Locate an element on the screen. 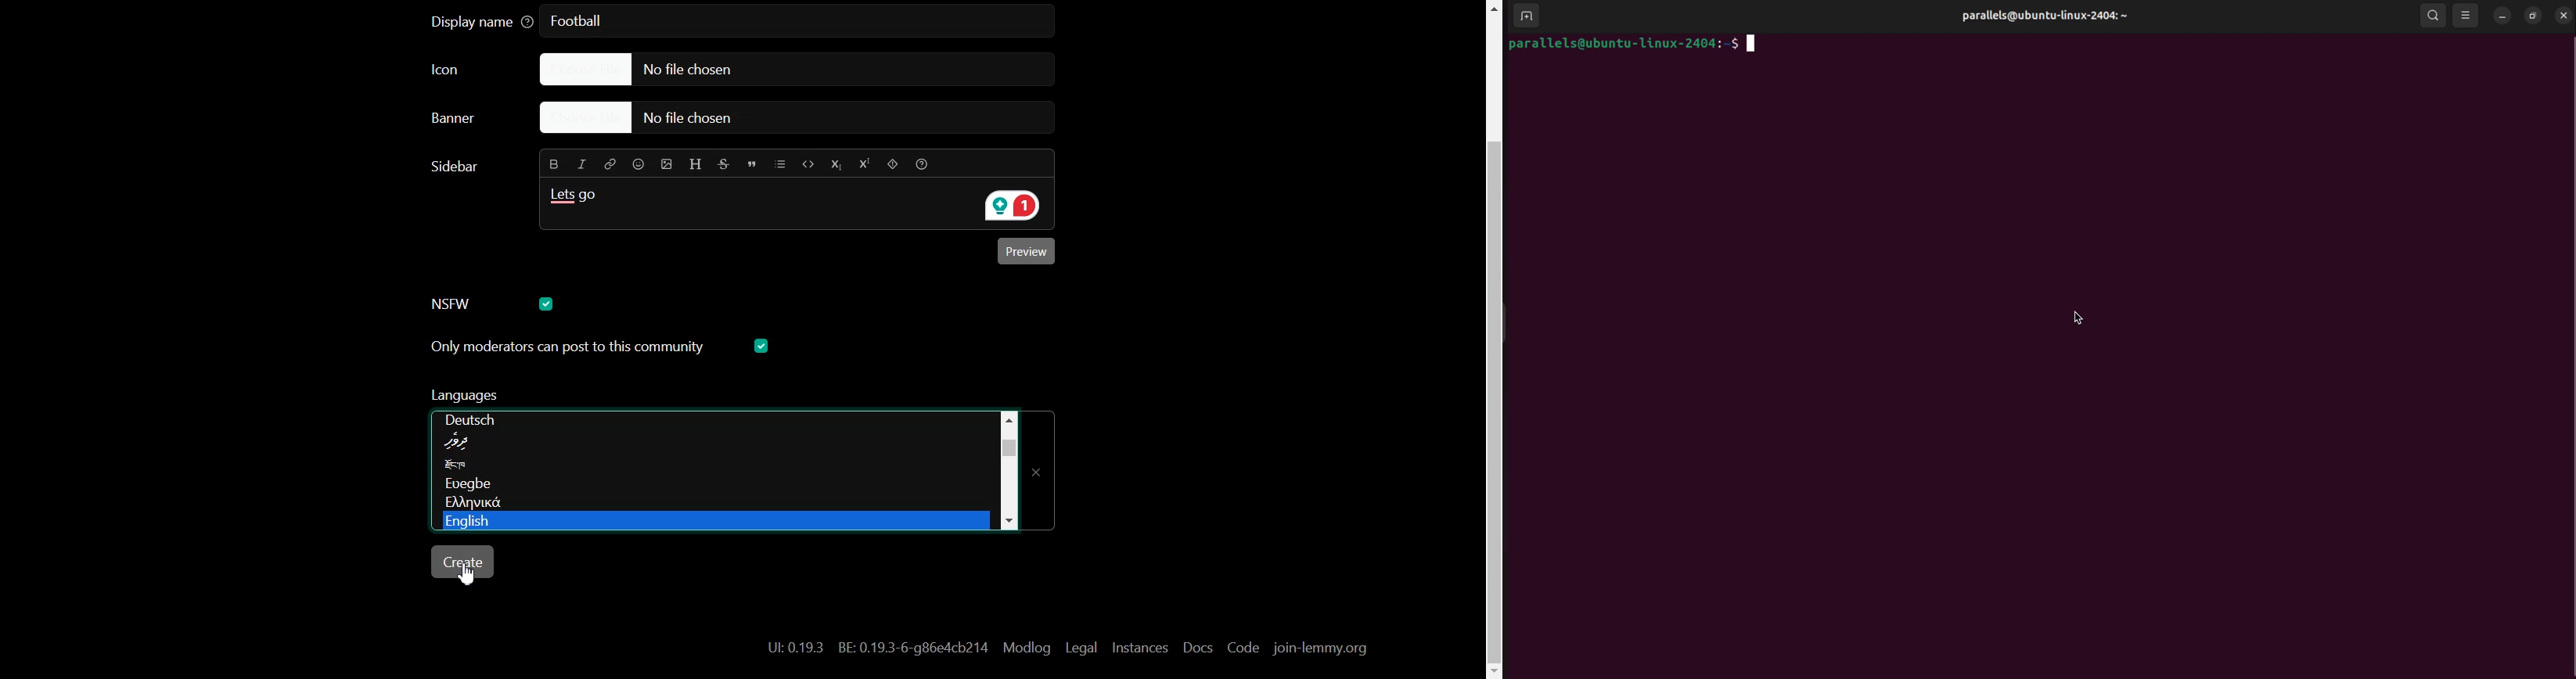 The width and height of the screenshot is (2576, 700). grammarly is located at coordinates (1008, 207).